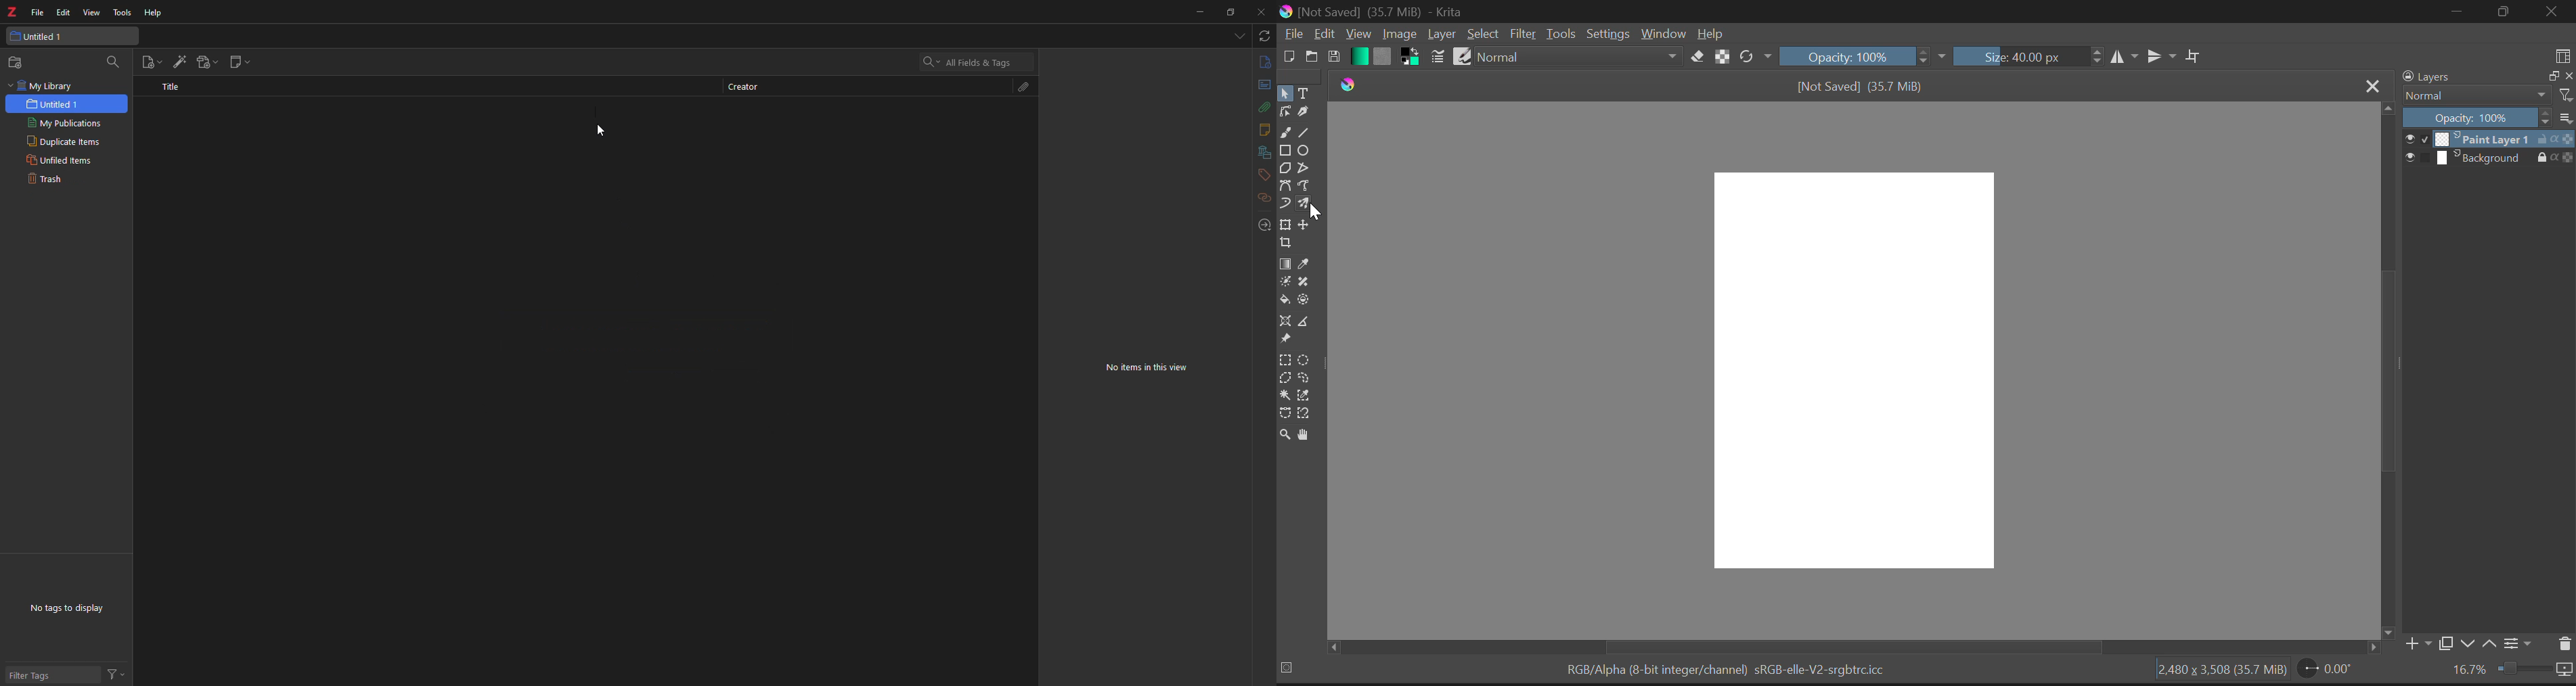  What do you see at coordinates (1286, 263) in the screenshot?
I see `Gradient Fill` at bounding box center [1286, 263].